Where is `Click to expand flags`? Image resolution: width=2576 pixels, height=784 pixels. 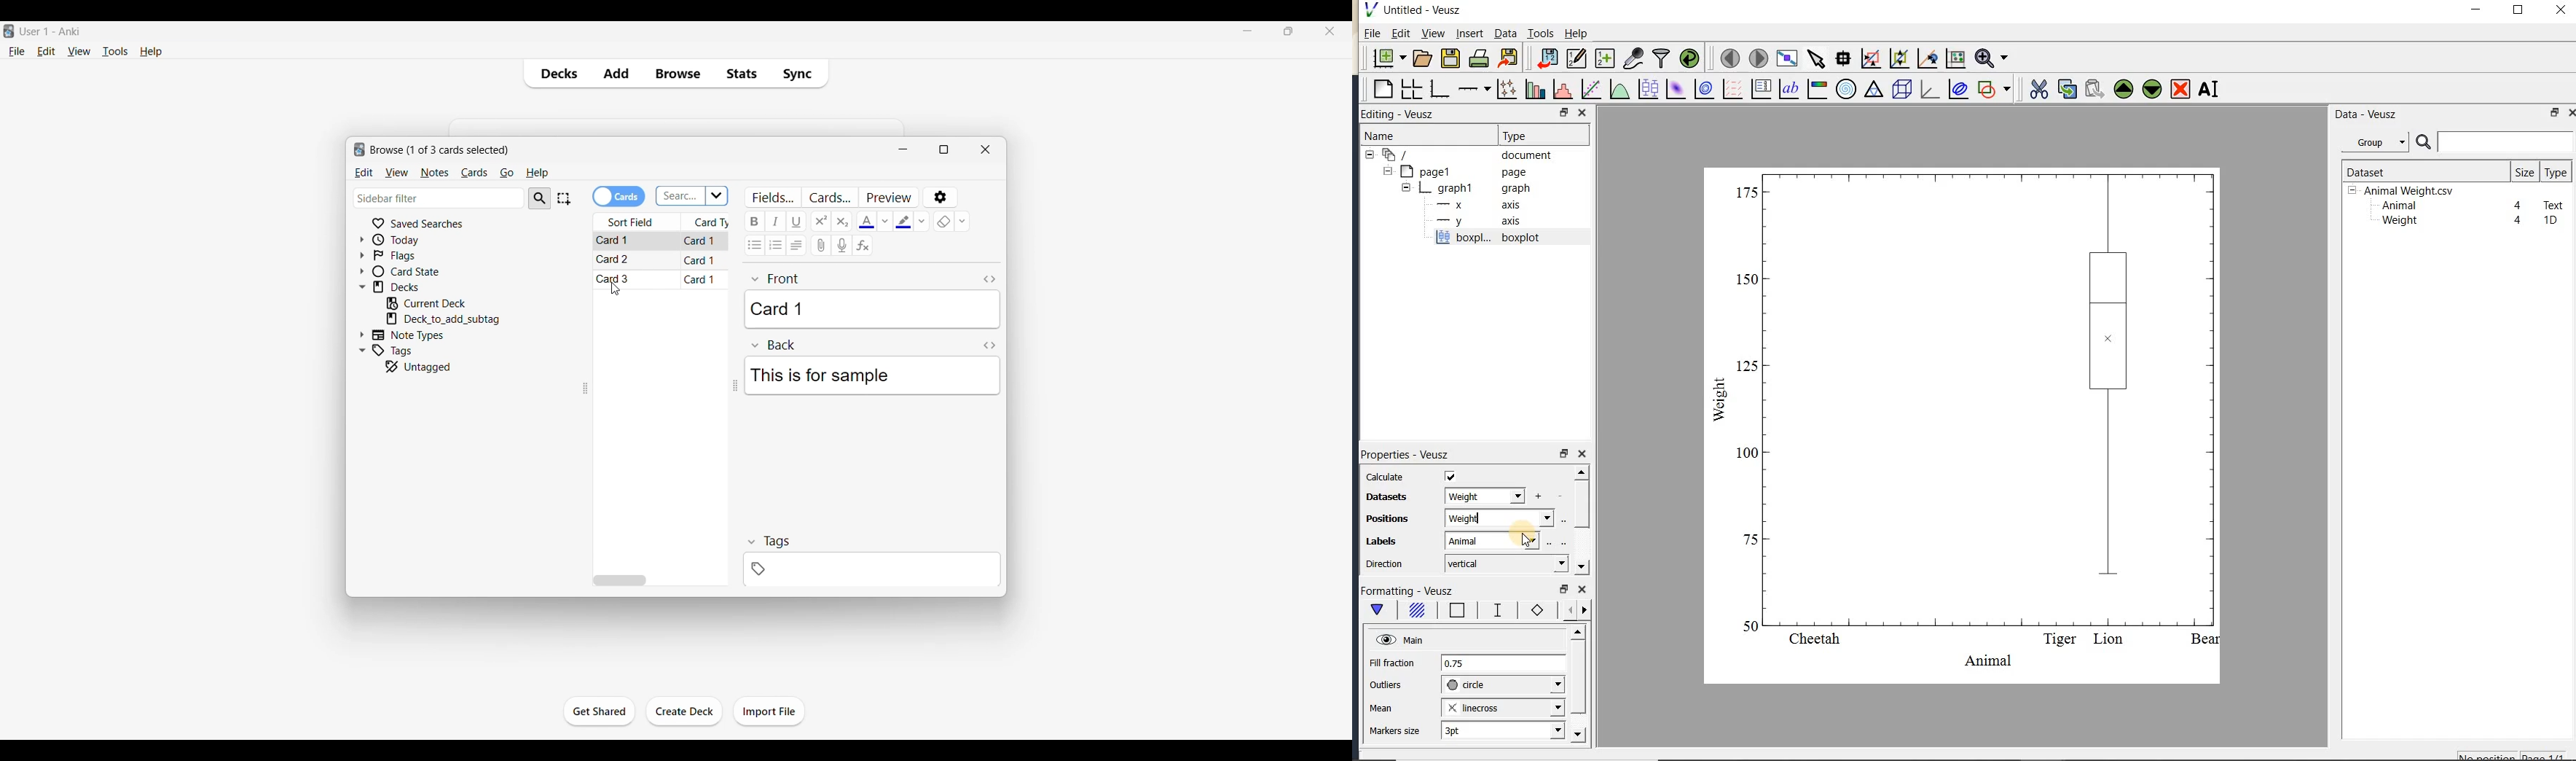 Click to expand flags is located at coordinates (362, 255).